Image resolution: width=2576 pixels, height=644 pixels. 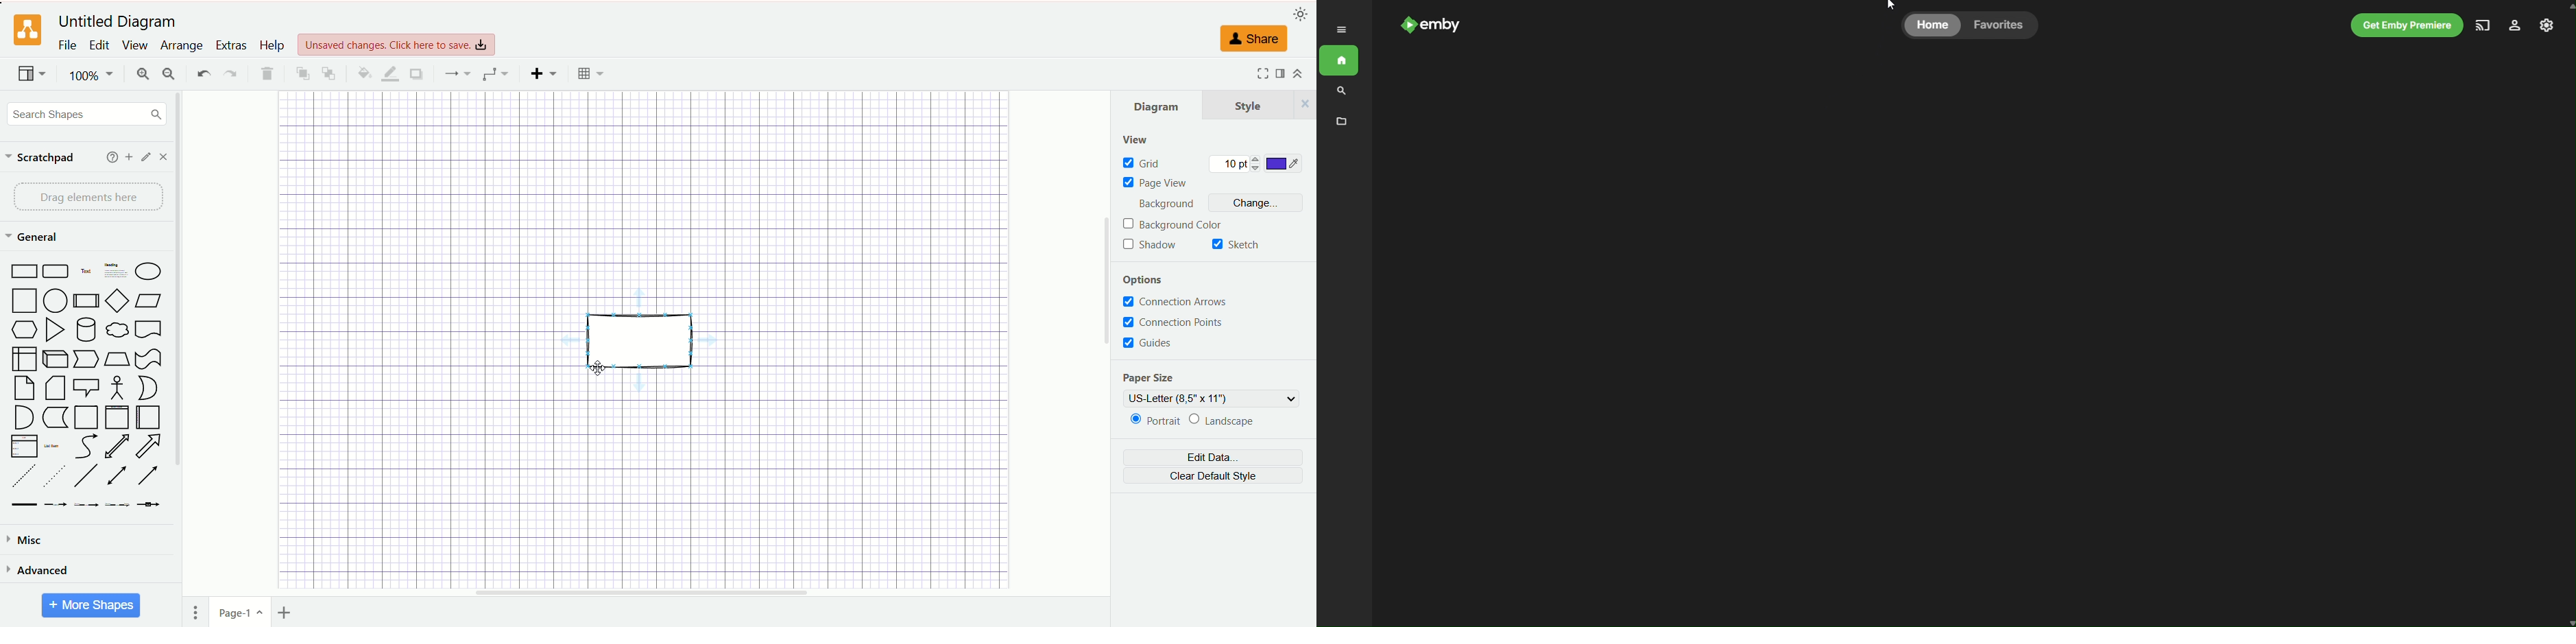 I want to click on table, so click(x=592, y=75).